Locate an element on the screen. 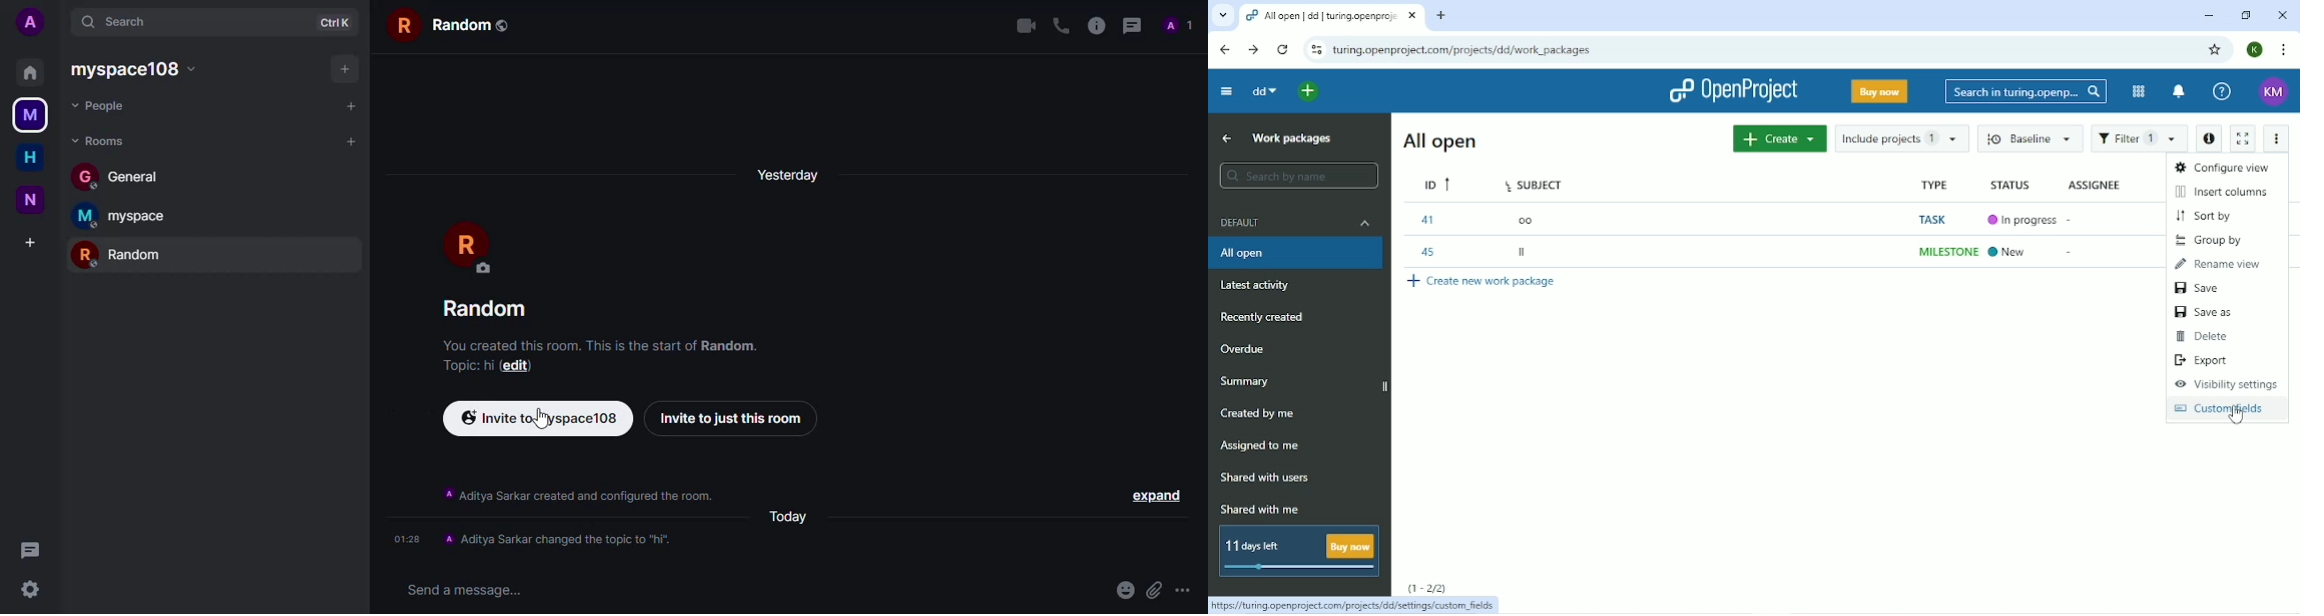  cursor is located at coordinates (2240, 416).